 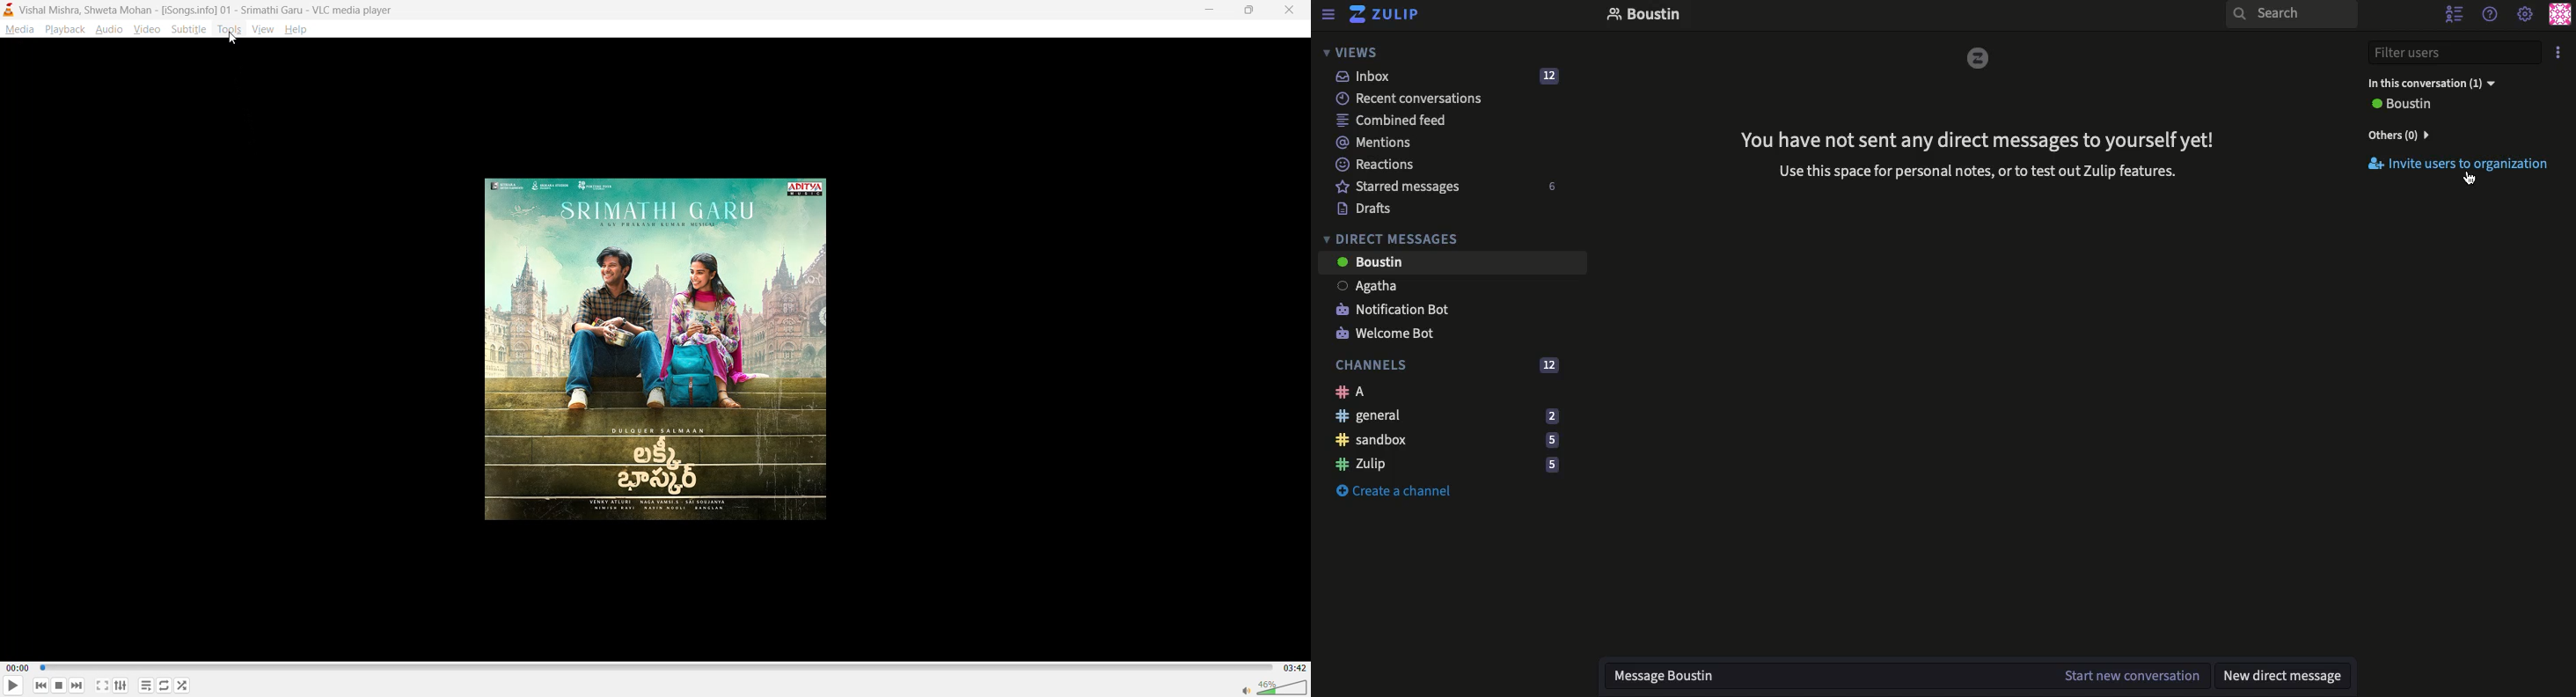 What do you see at coordinates (1381, 120) in the screenshot?
I see `Combined feed` at bounding box center [1381, 120].